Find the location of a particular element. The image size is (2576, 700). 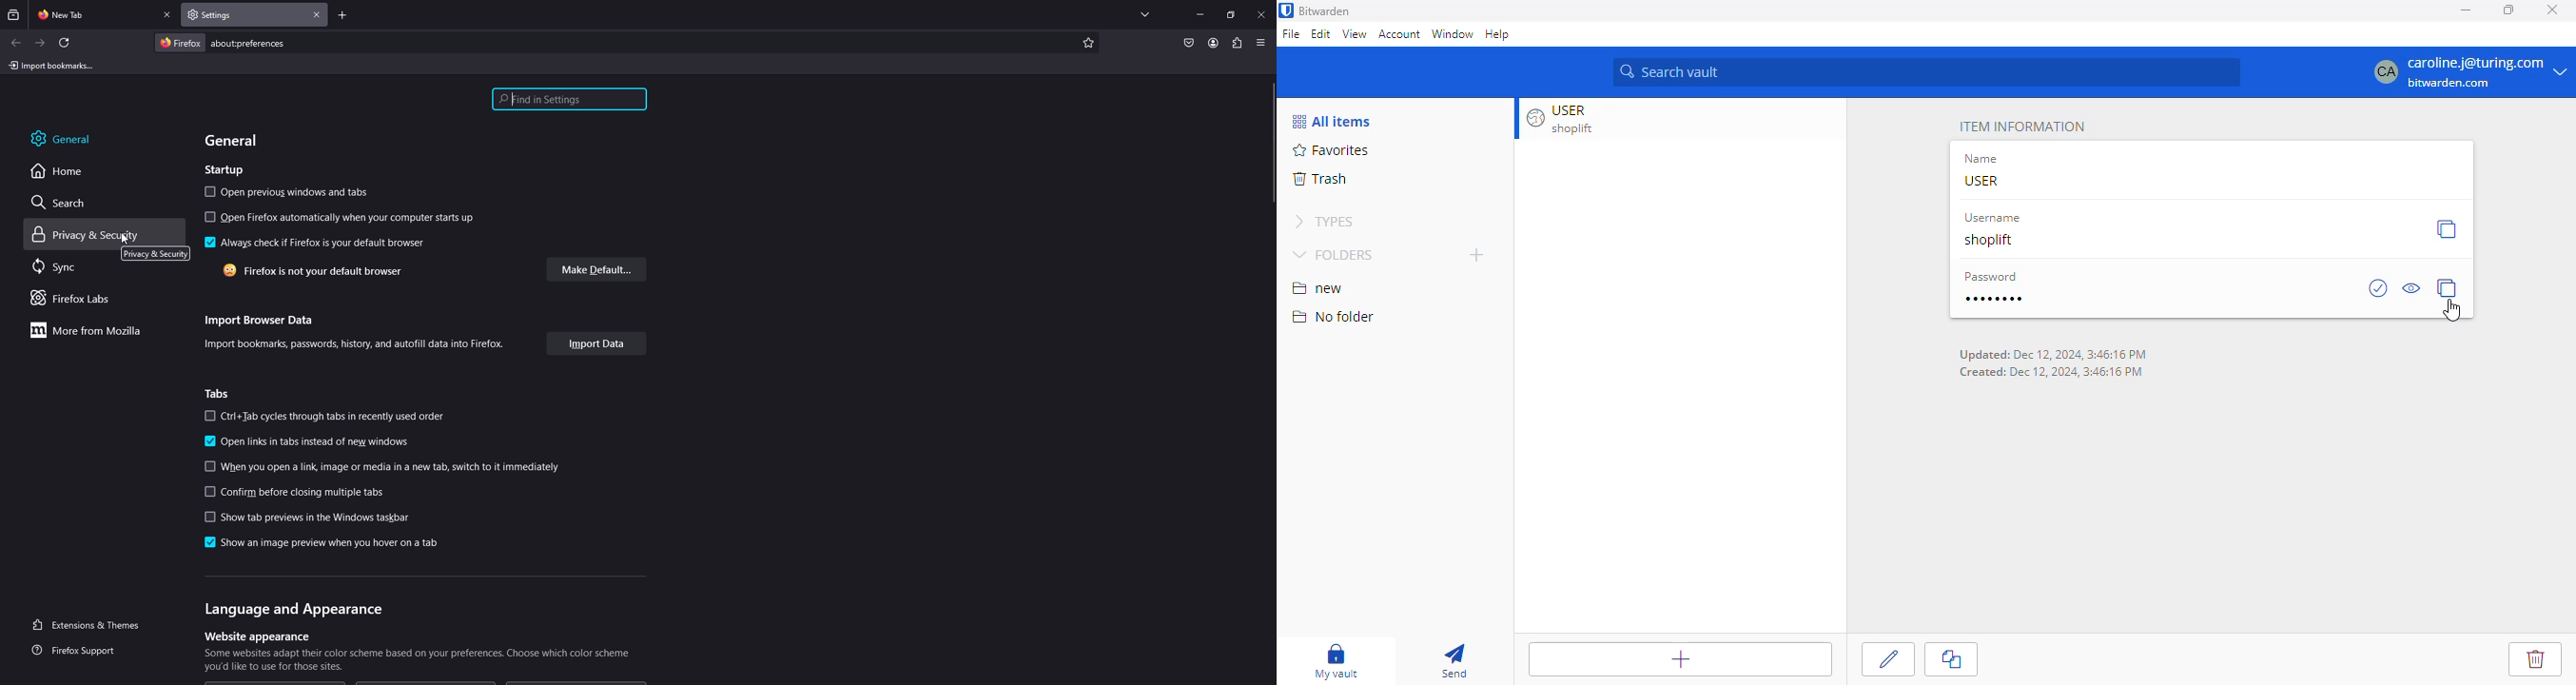

import data is located at coordinates (597, 344).